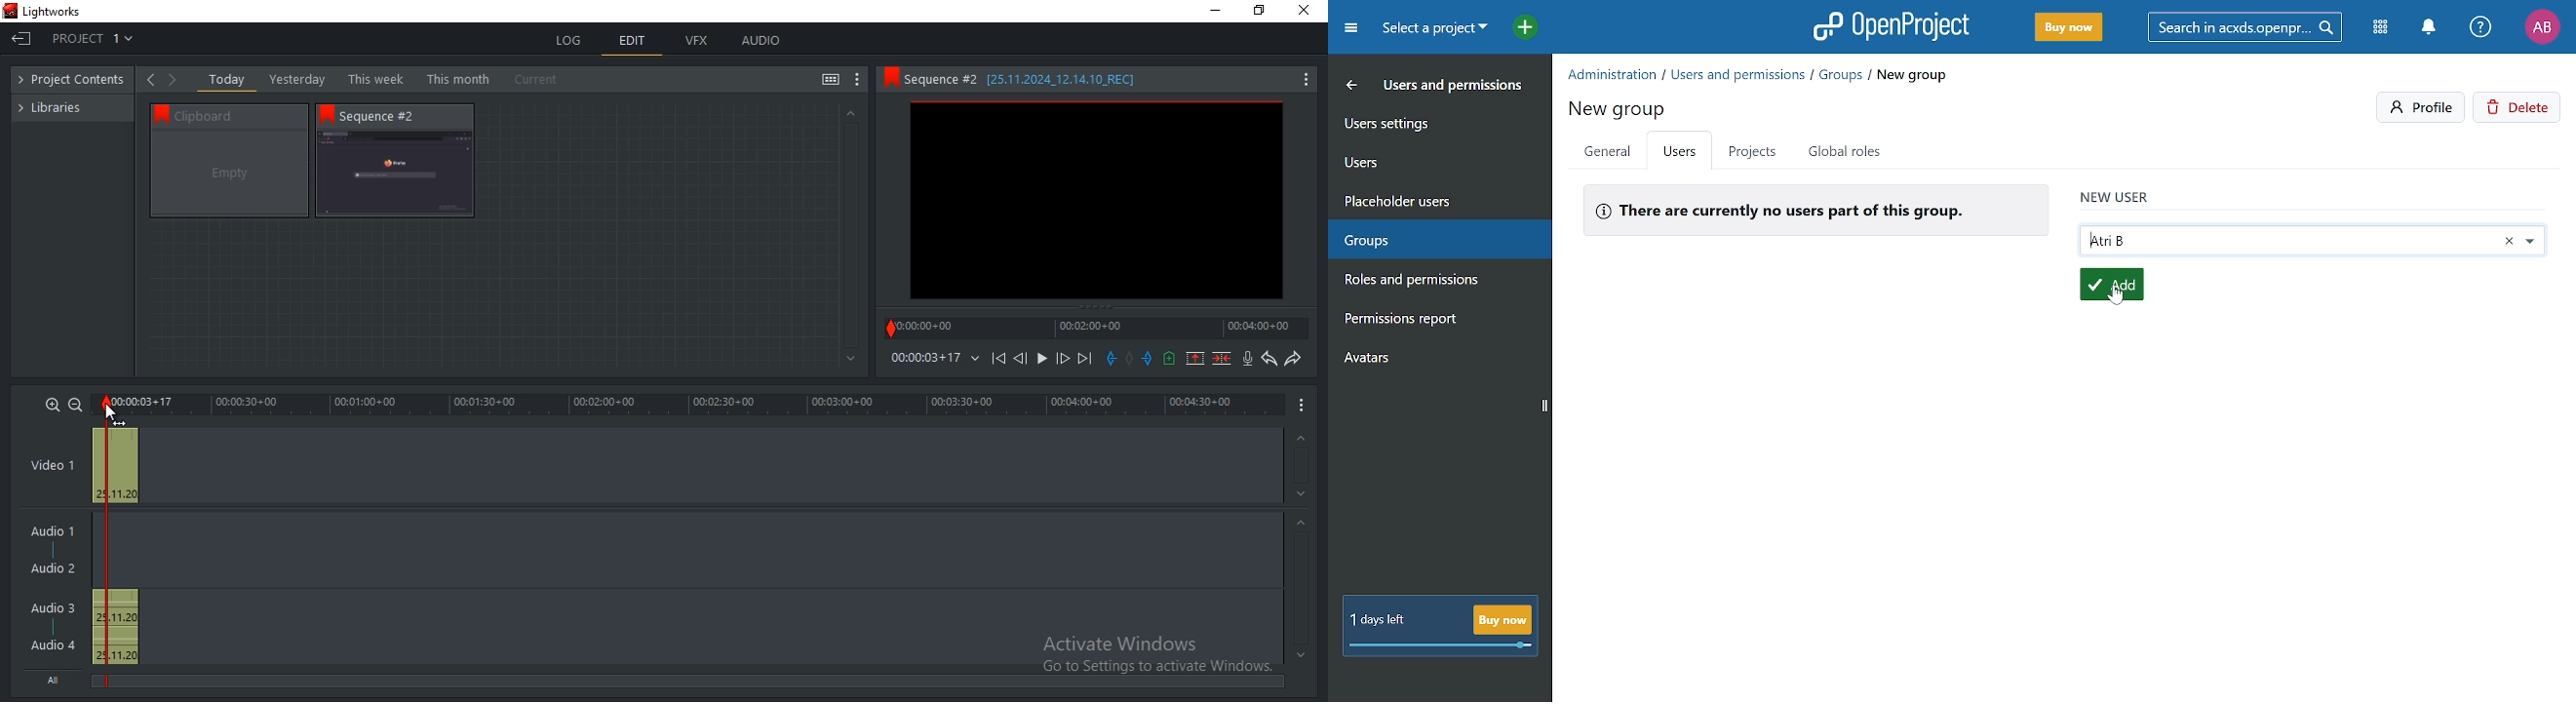 The height and width of the screenshot is (728, 2576). What do you see at coordinates (696, 41) in the screenshot?
I see `vfx` at bounding box center [696, 41].